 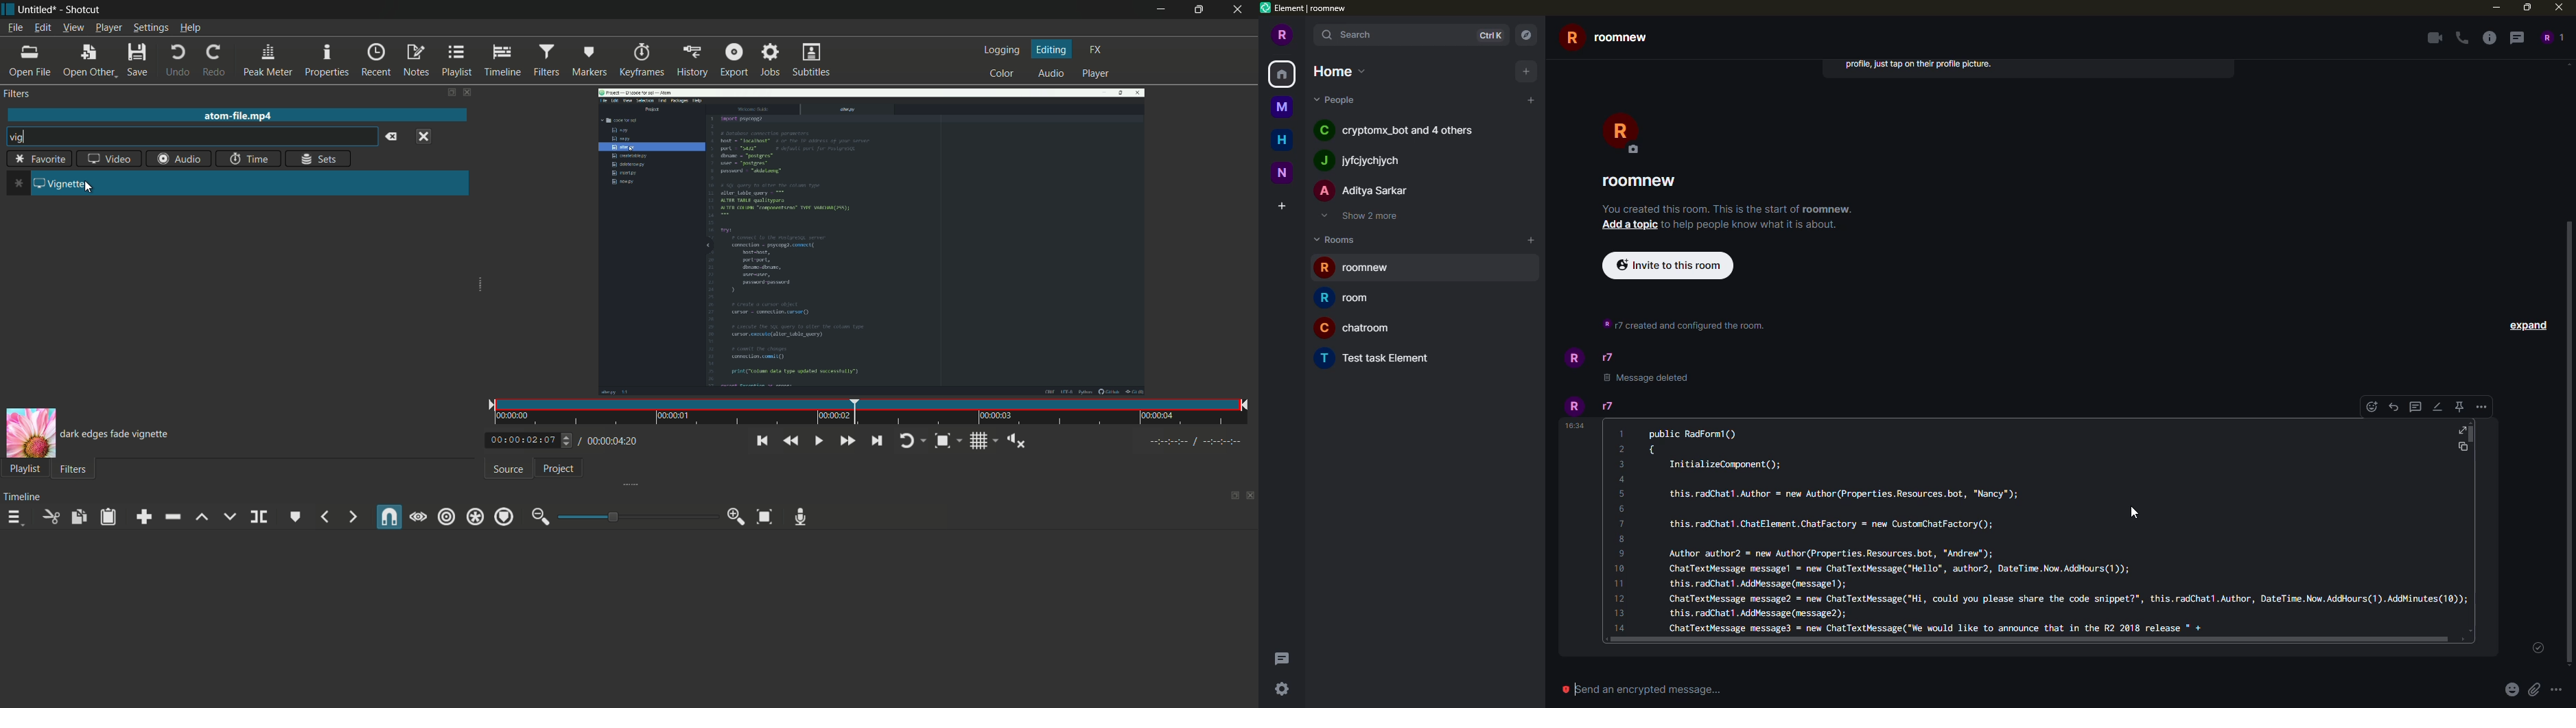 I want to click on history, so click(x=693, y=61).